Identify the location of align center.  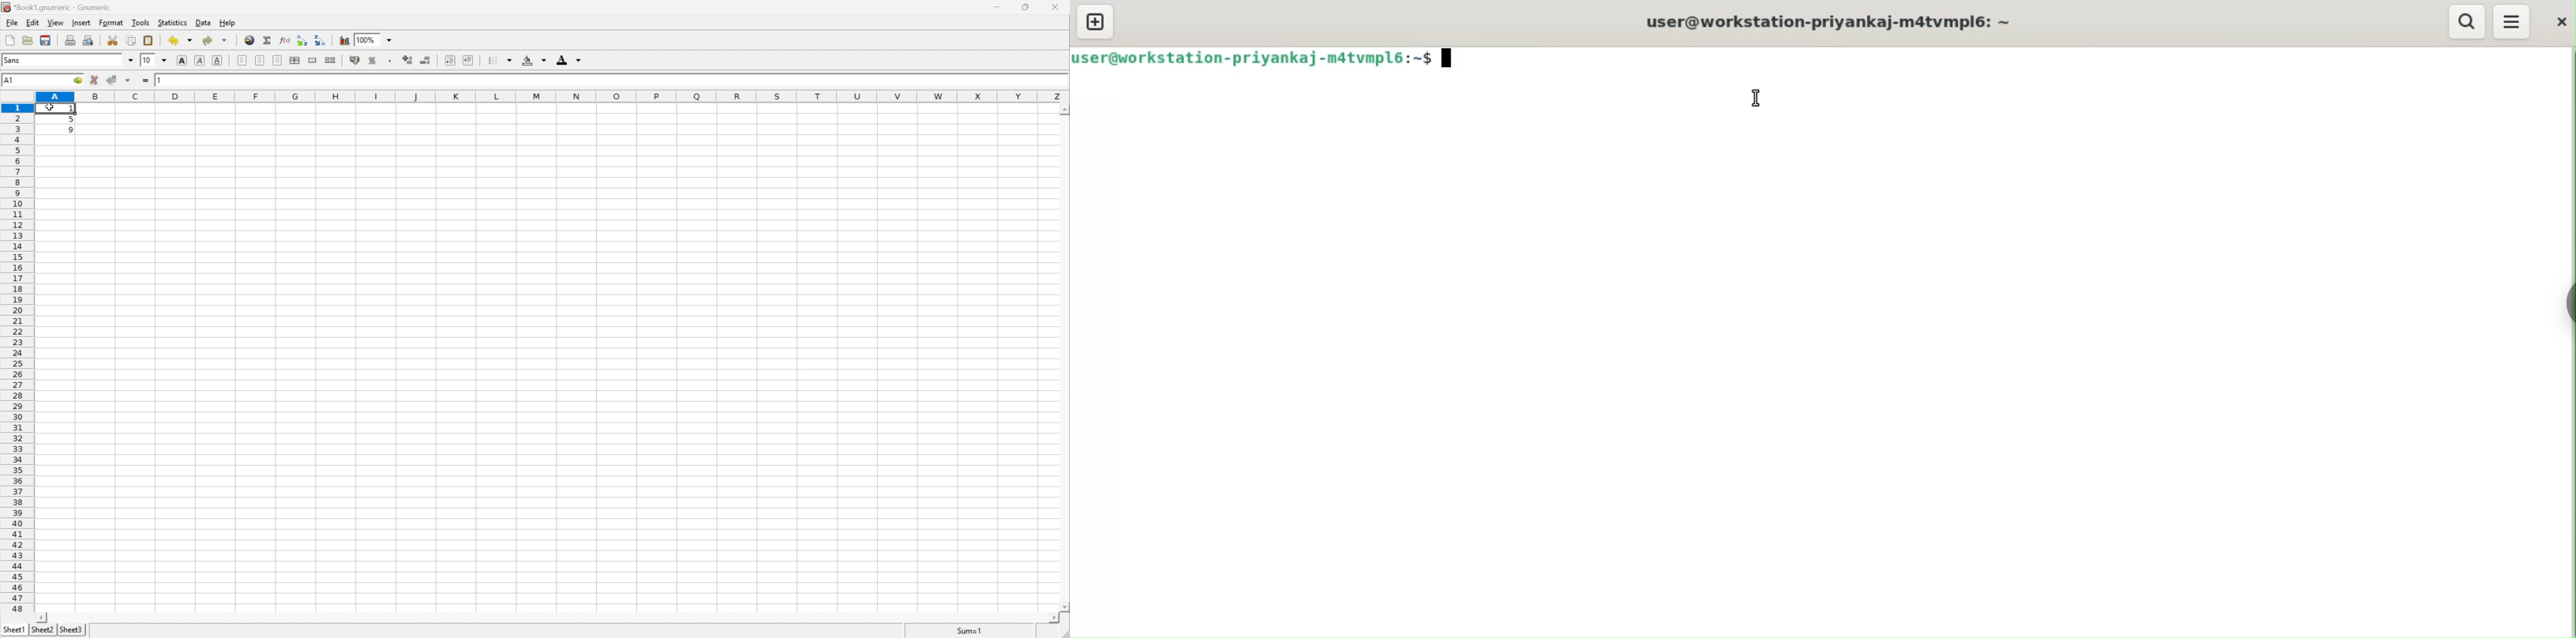
(260, 60).